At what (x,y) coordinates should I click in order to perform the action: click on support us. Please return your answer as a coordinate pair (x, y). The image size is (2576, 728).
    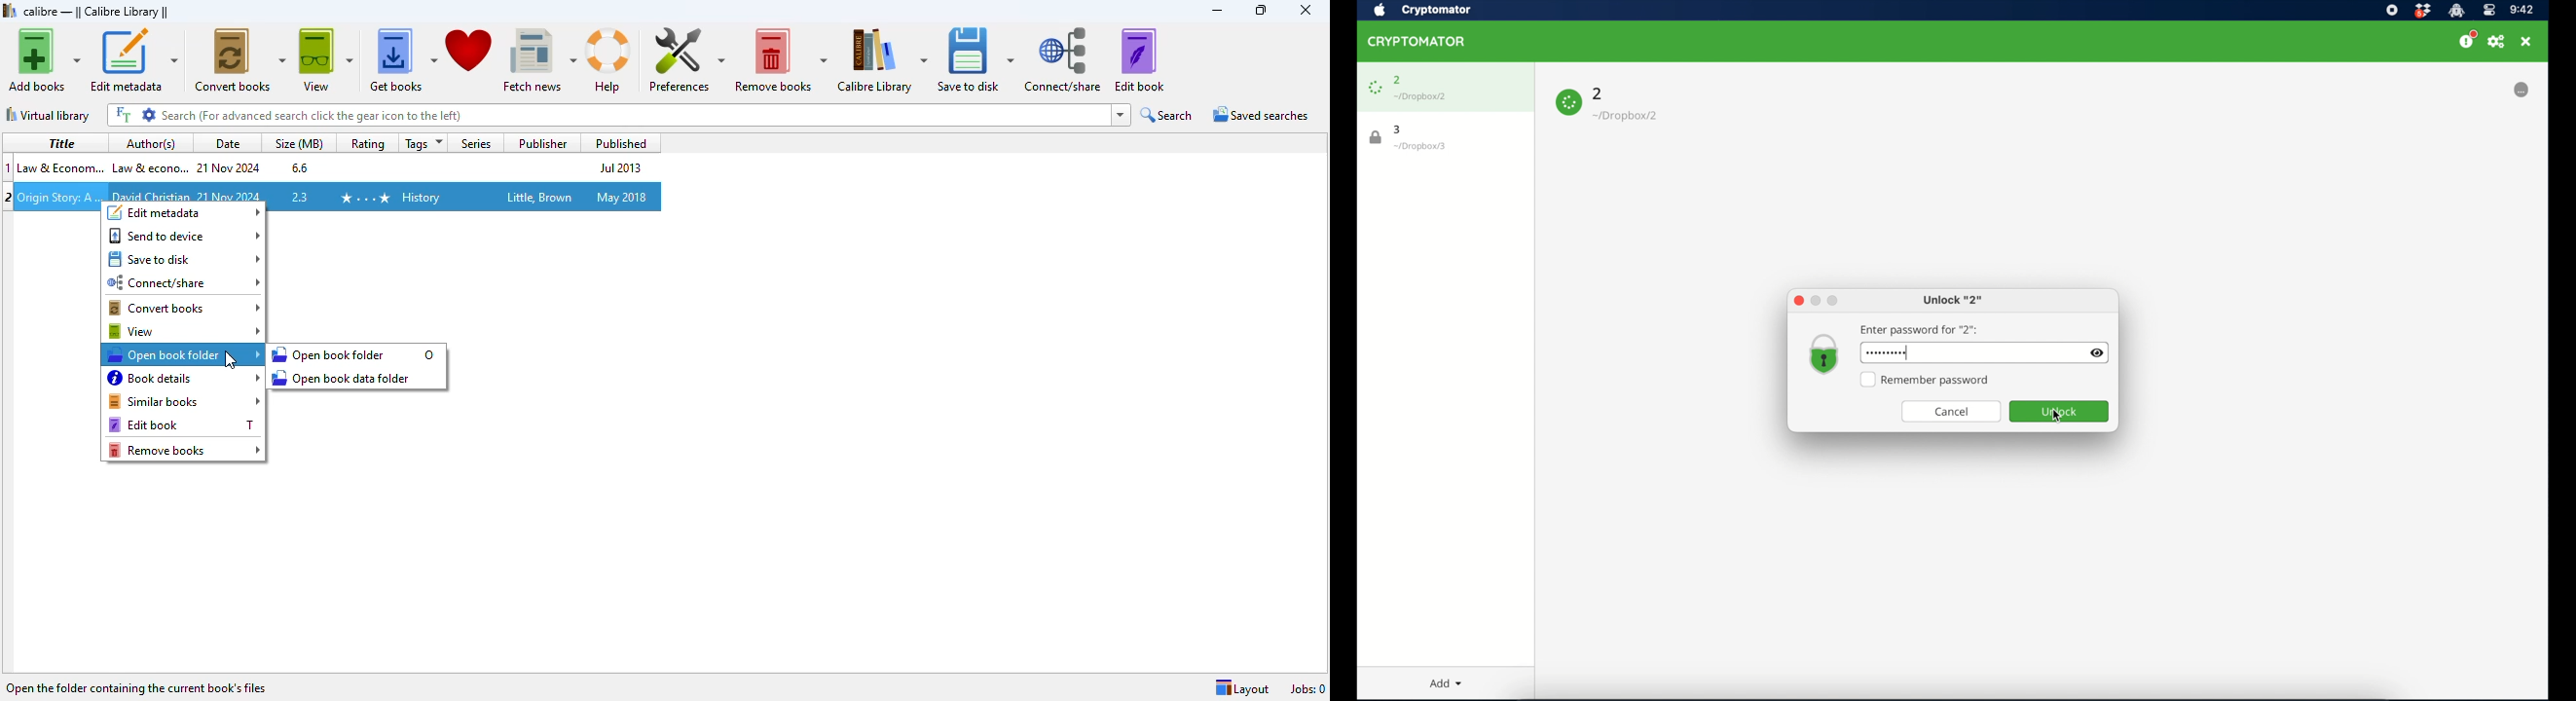
    Looking at the image, I should click on (2467, 40).